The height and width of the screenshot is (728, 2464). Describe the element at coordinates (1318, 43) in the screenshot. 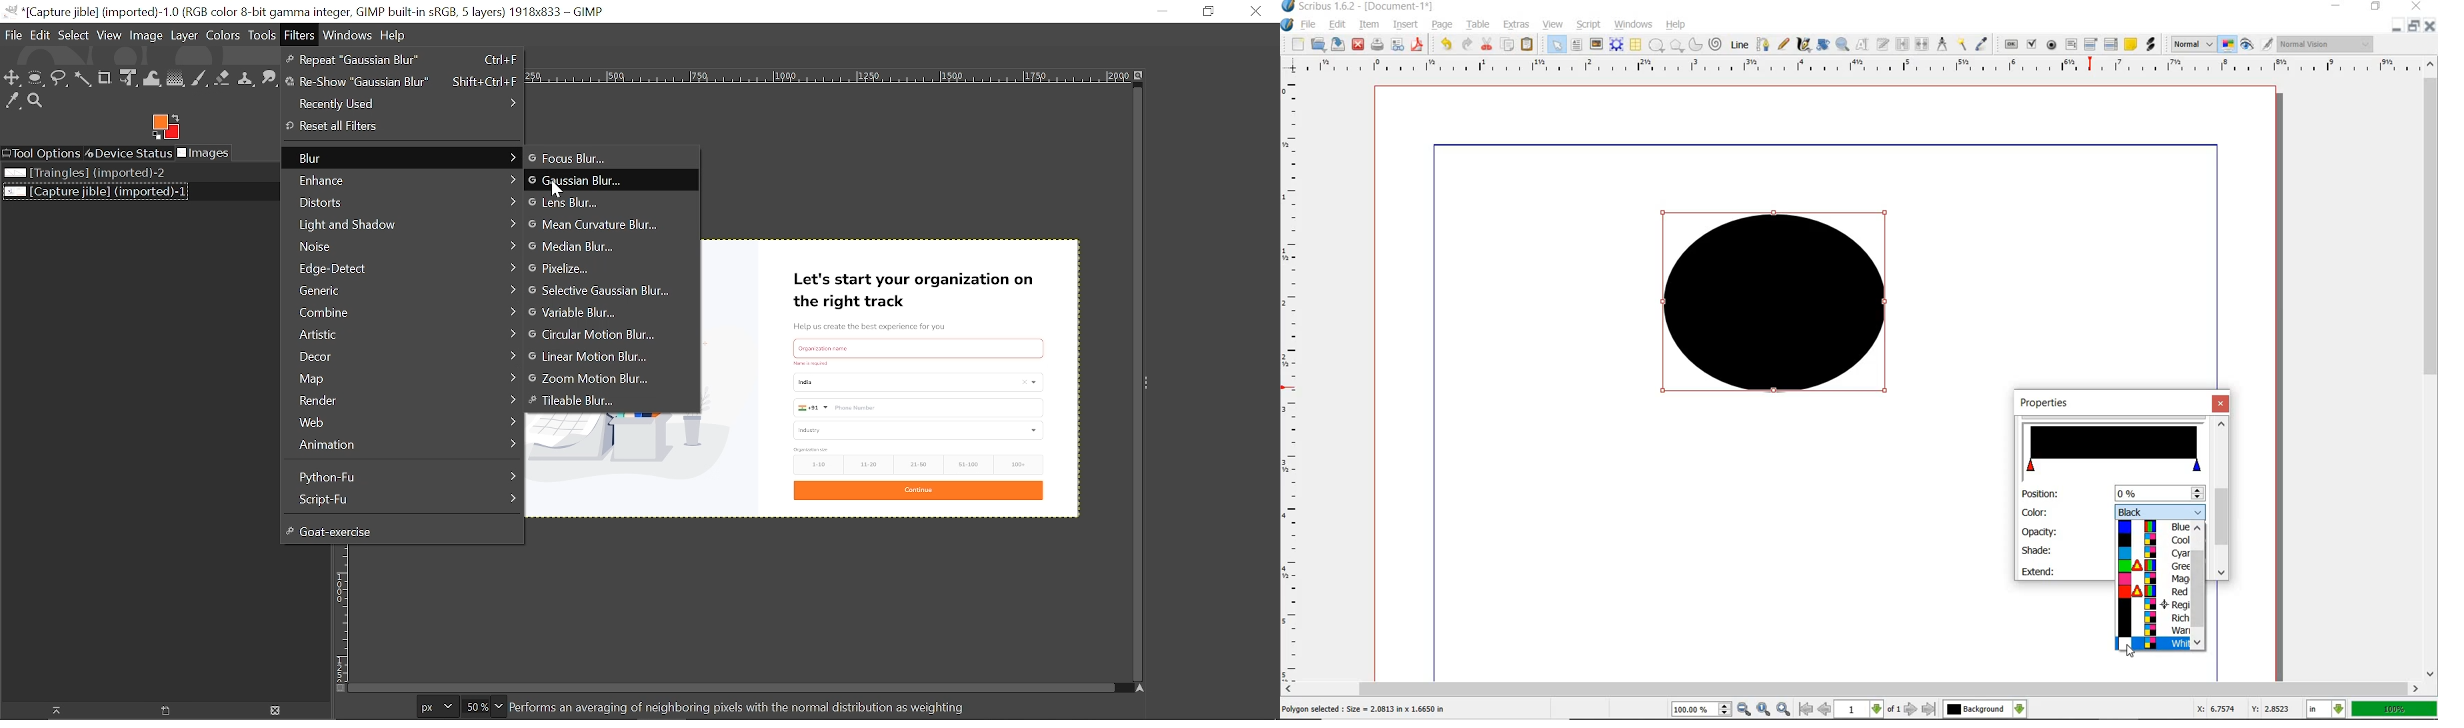

I see `OPEN` at that location.